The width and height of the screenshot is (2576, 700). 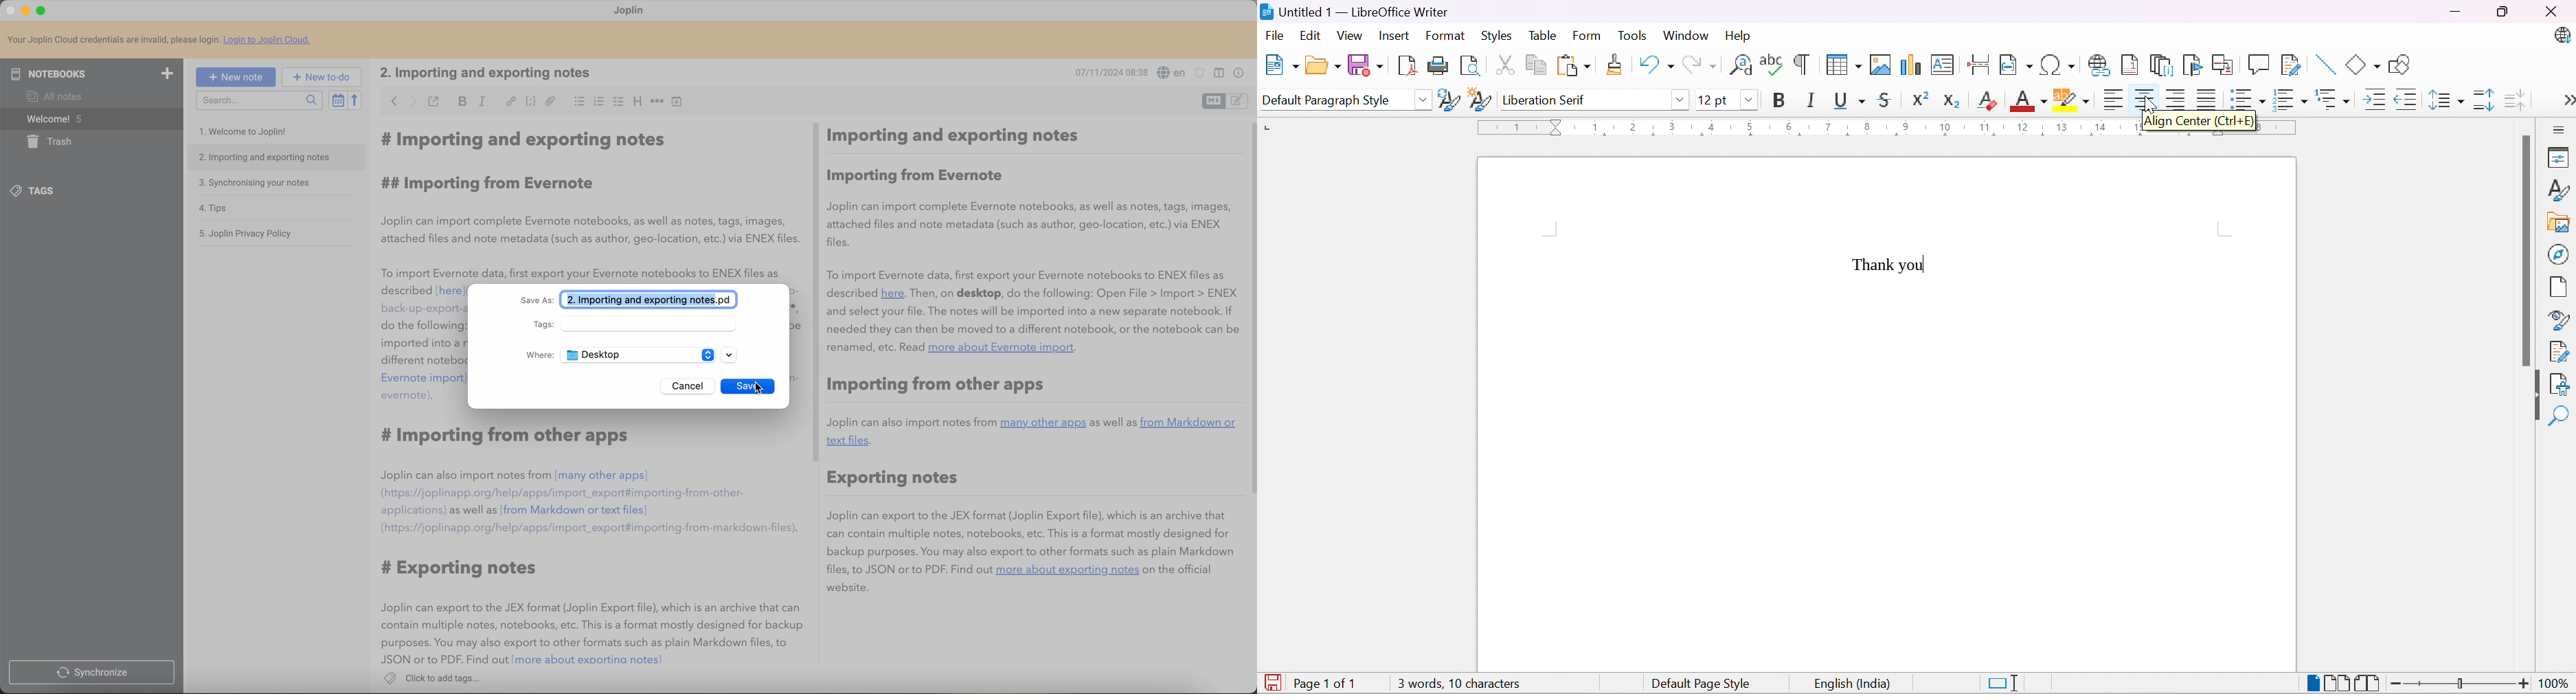 What do you see at coordinates (52, 142) in the screenshot?
I see `trash` at bounding box center [52, 142].